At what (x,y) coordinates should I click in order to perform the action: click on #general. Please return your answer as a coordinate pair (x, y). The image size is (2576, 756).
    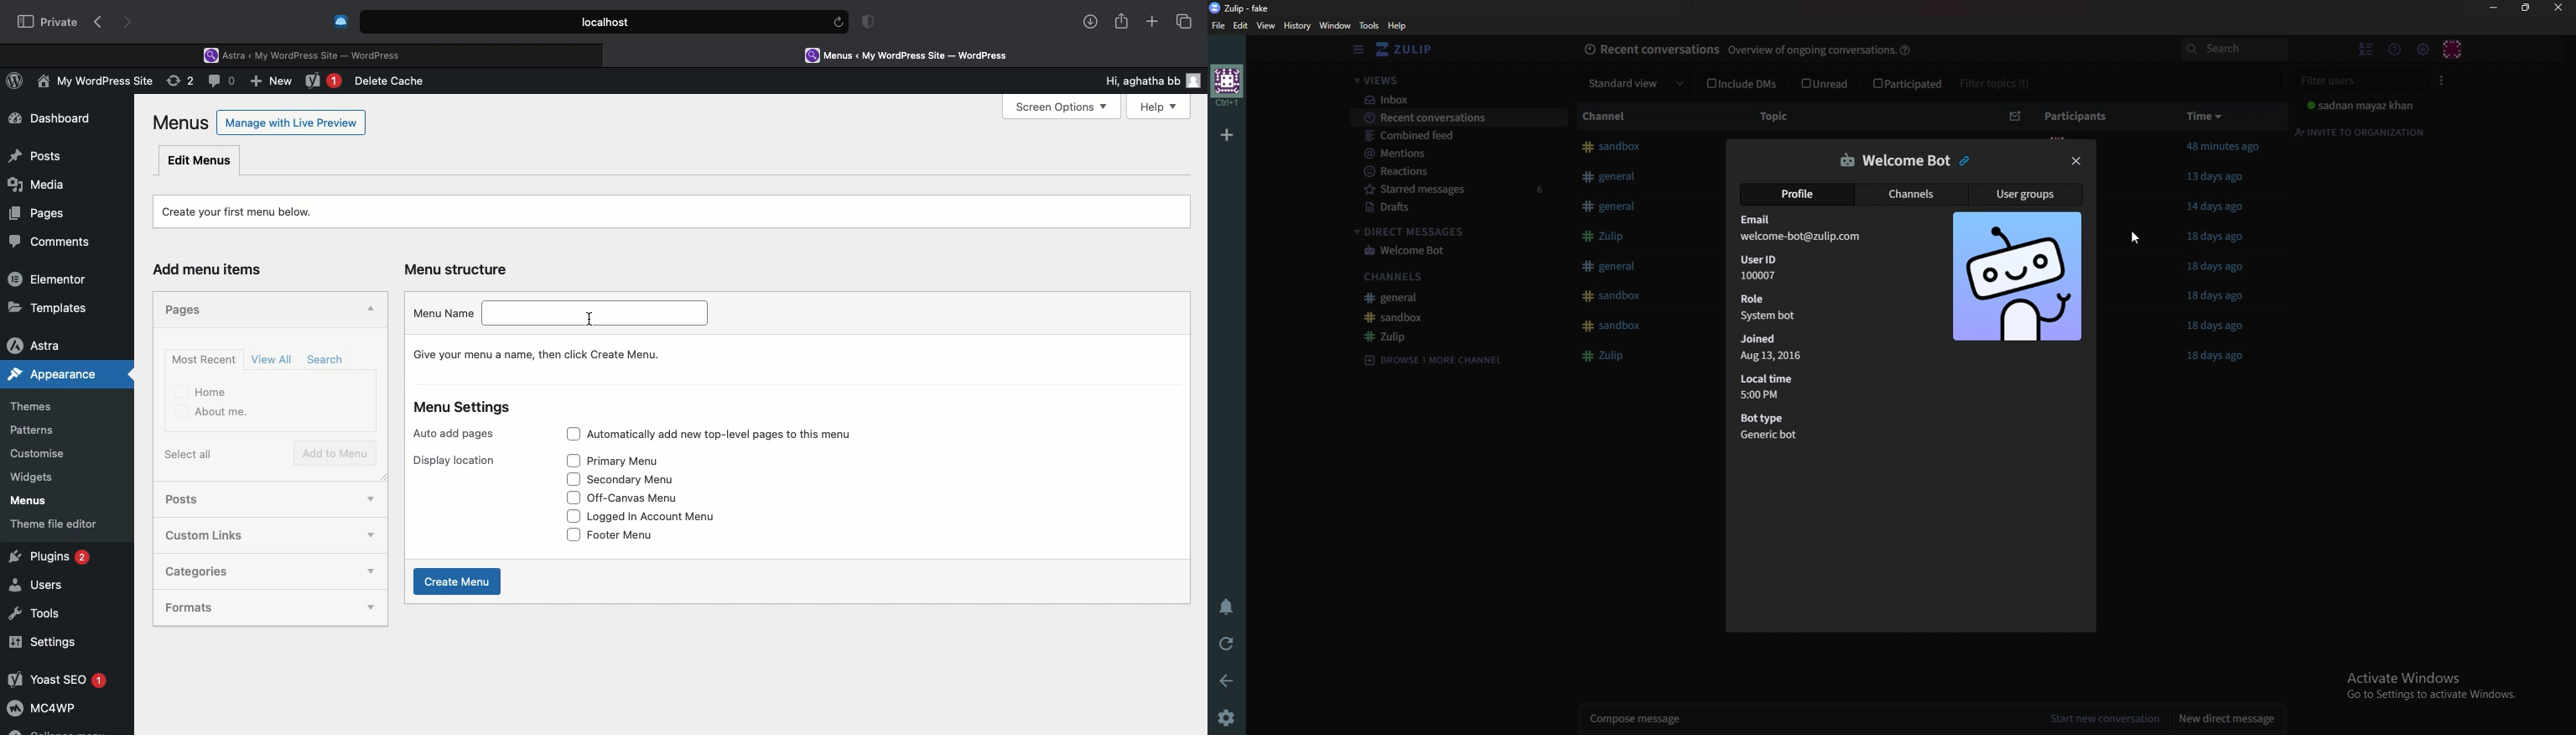
    Looking at the image, I should click on (1611, 178).